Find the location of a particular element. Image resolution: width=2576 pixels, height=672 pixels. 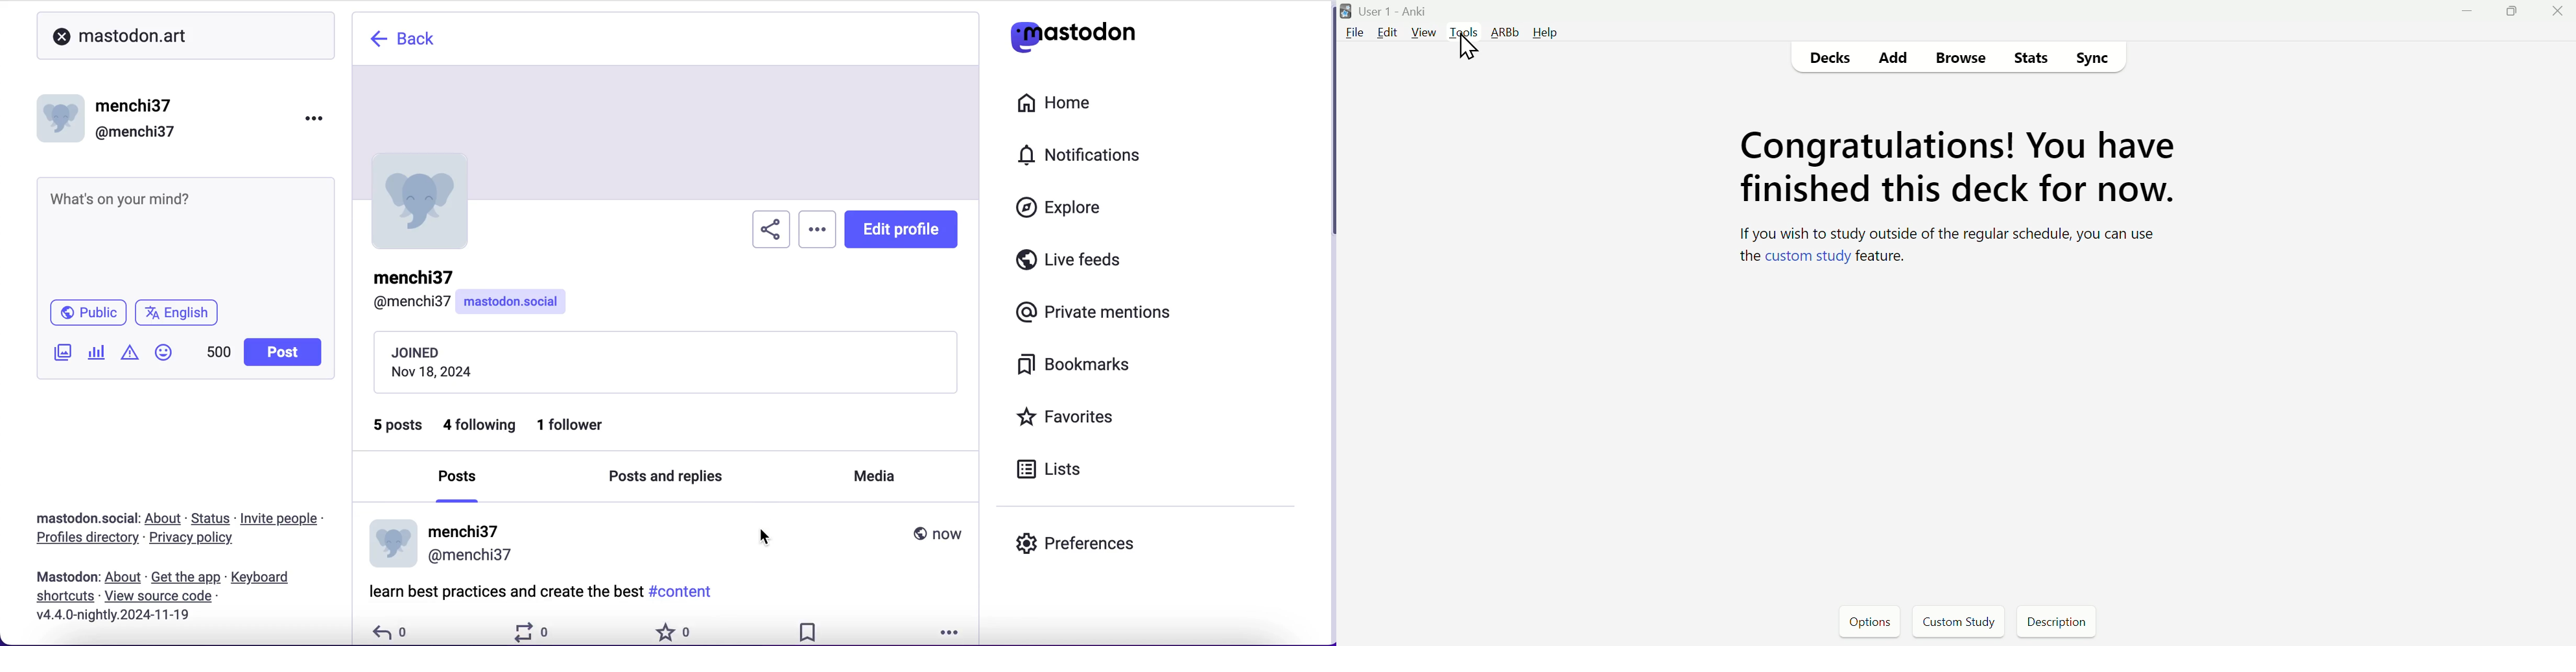

add emoji is located at coordinates (164, 357).